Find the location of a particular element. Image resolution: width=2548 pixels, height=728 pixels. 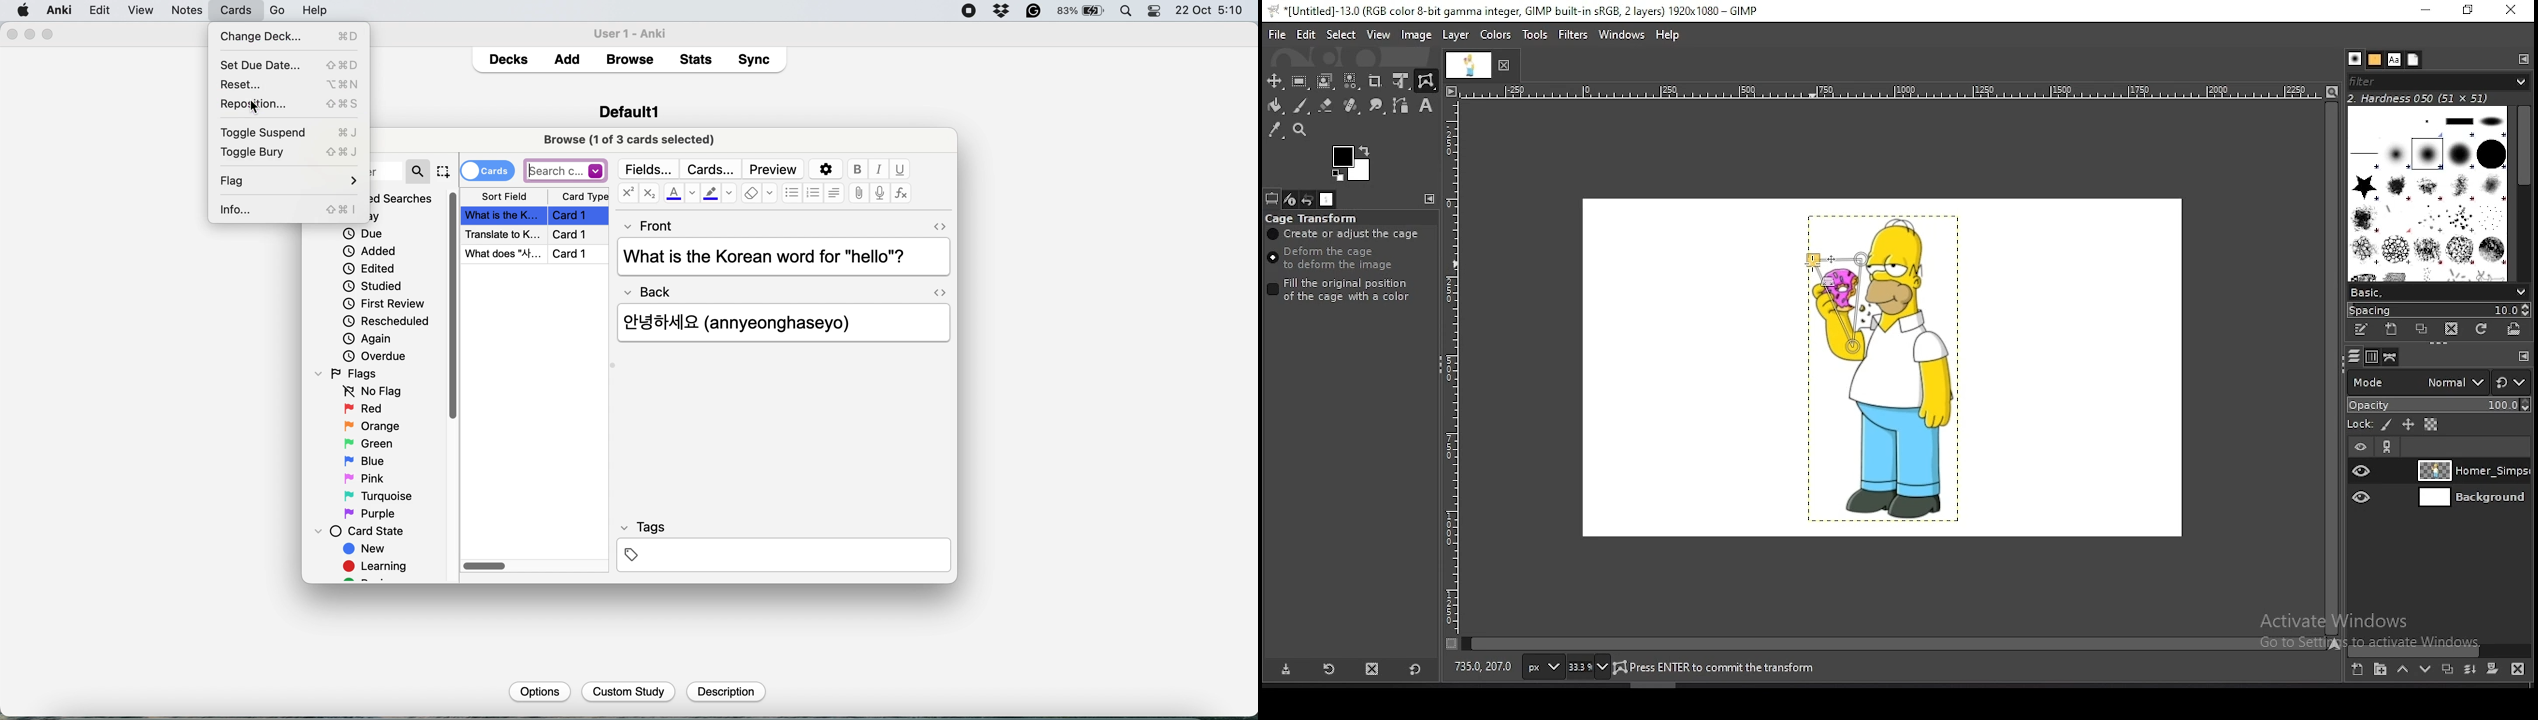

layer is located at coordinates (1457, 36).